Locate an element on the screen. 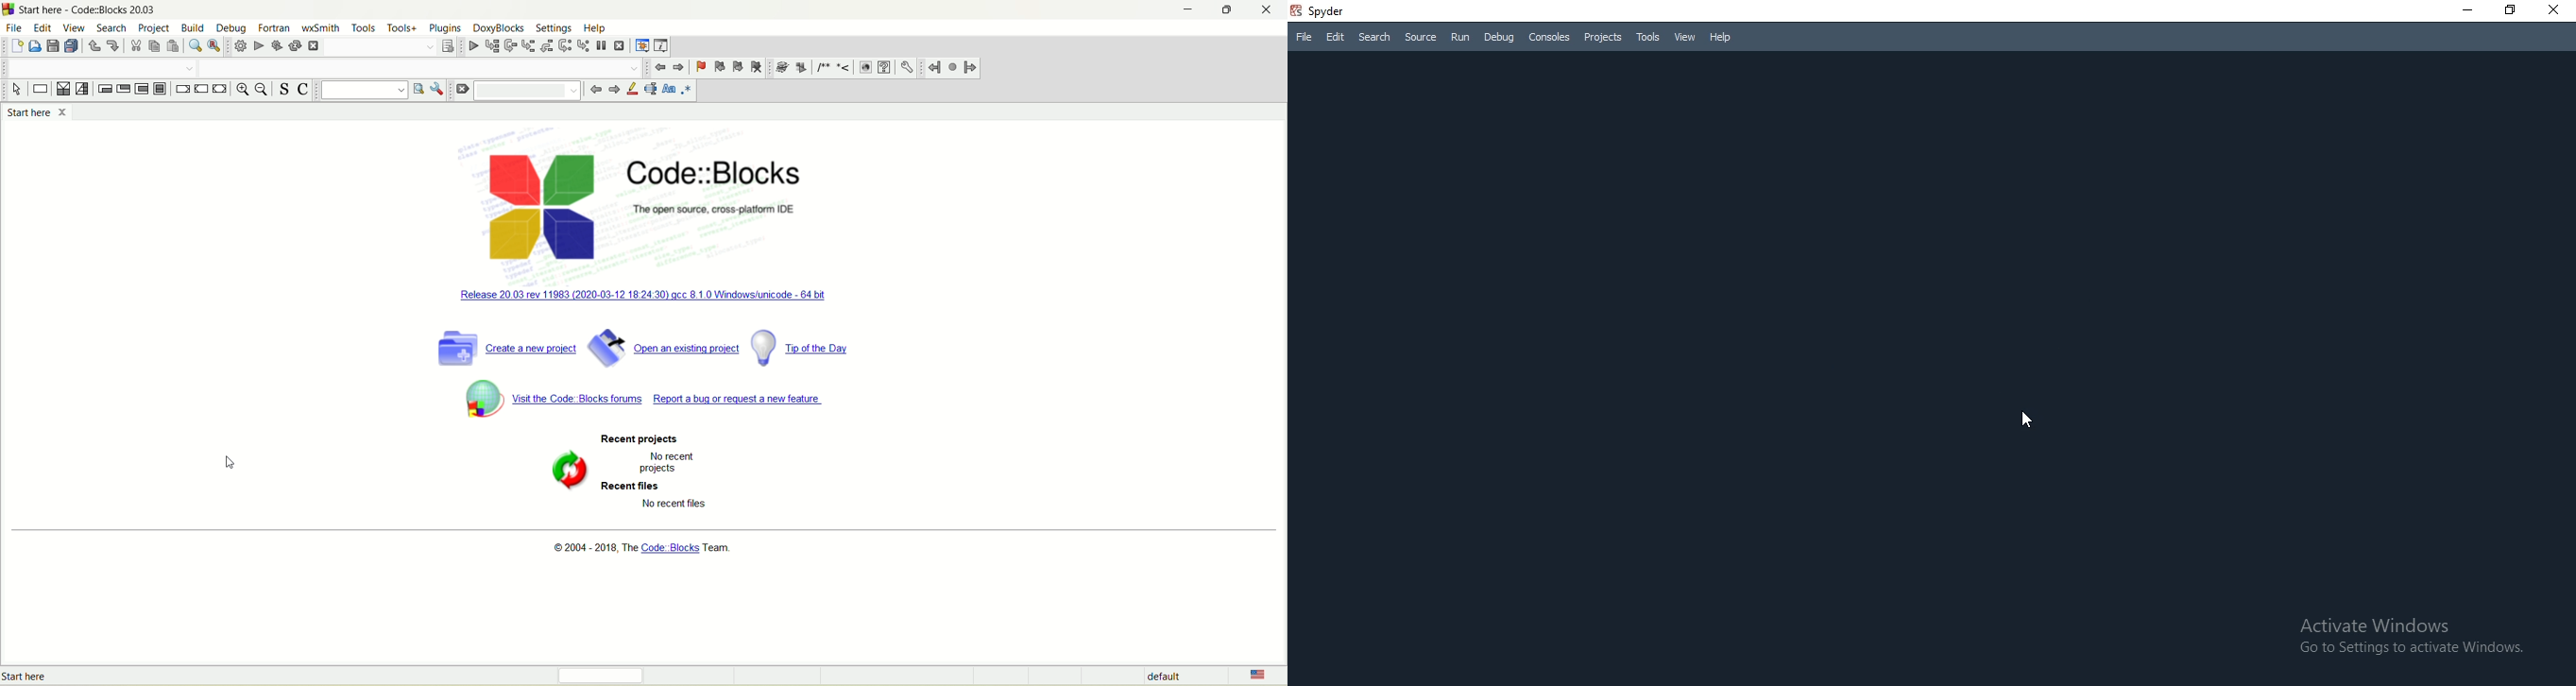 The width and height of the screenshot is (2576, 700). back is located at coordinates (595, 92).